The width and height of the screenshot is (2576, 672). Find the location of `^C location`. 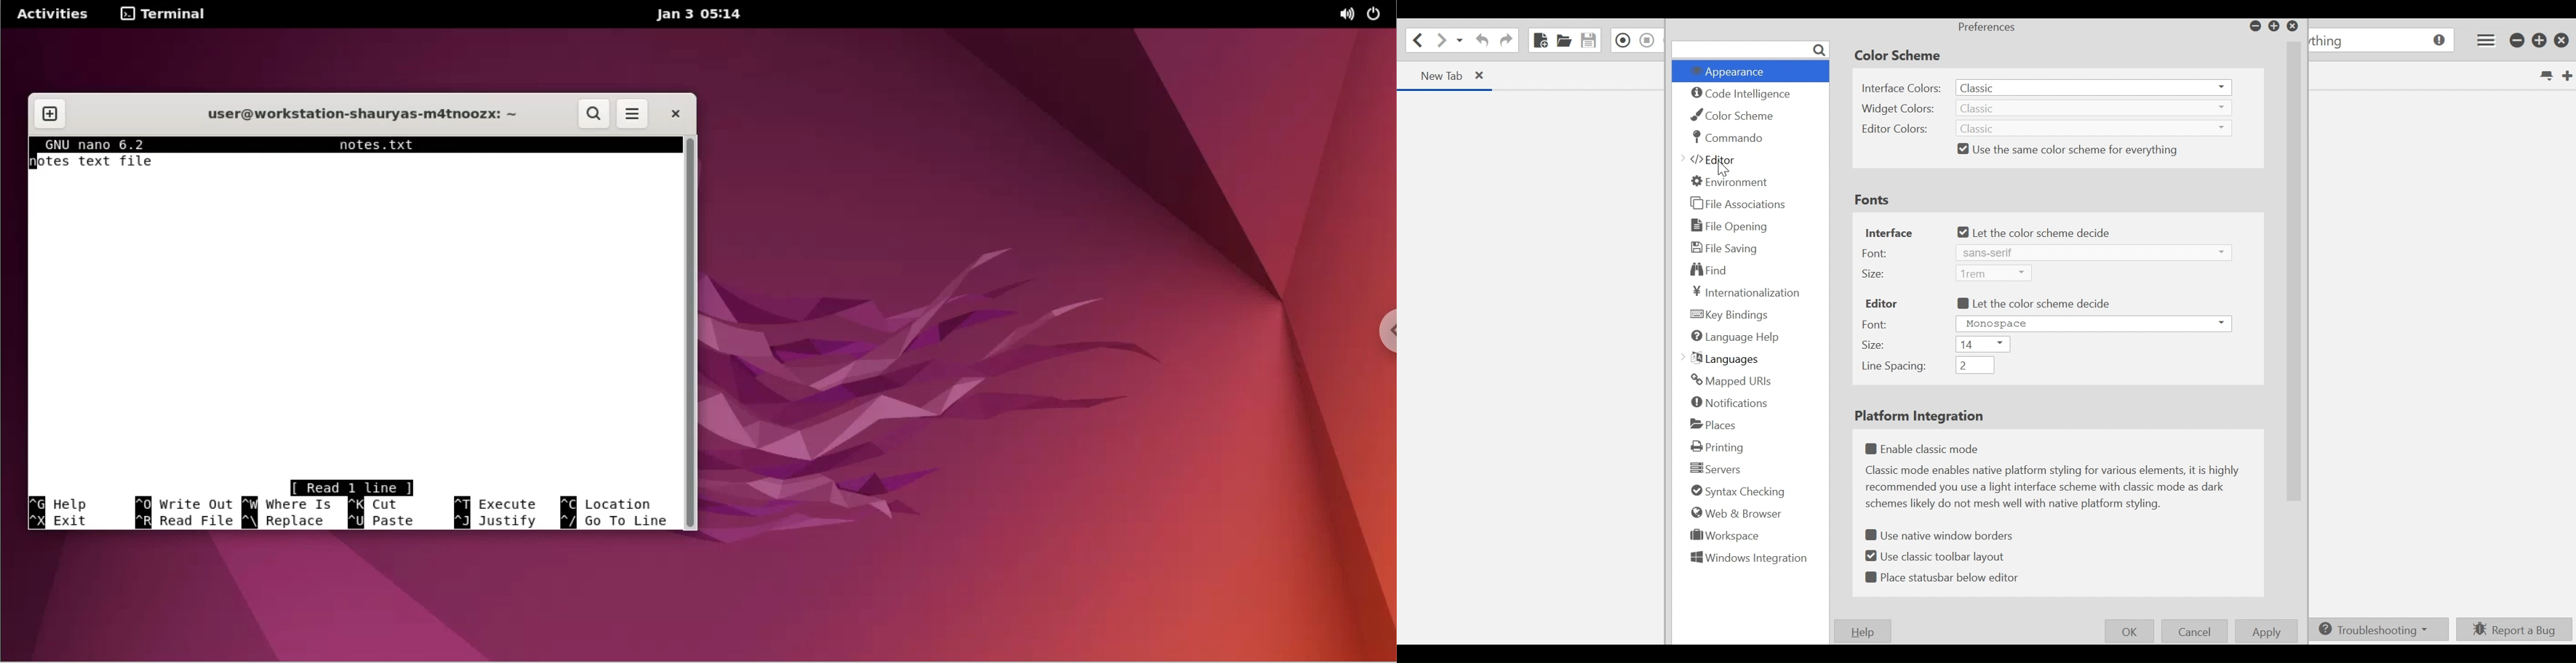

^C location is located at coordinates (615, 502).